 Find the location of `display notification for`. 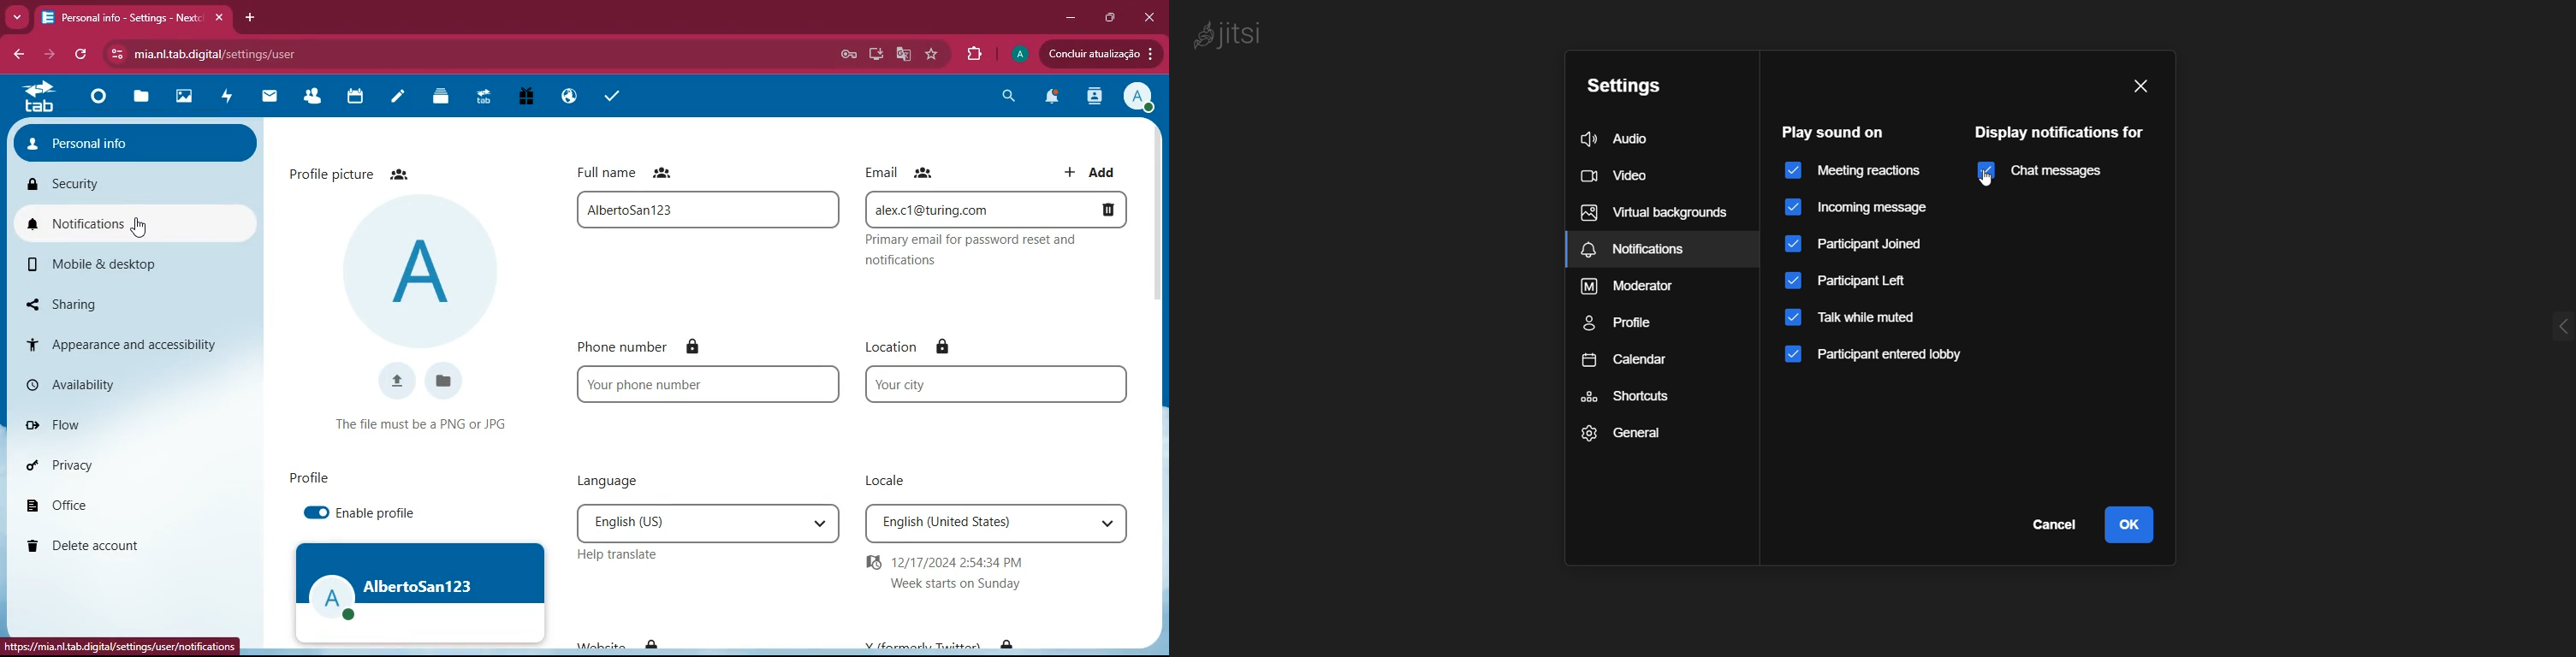

display notification for is located at coordinates (2062, 133).